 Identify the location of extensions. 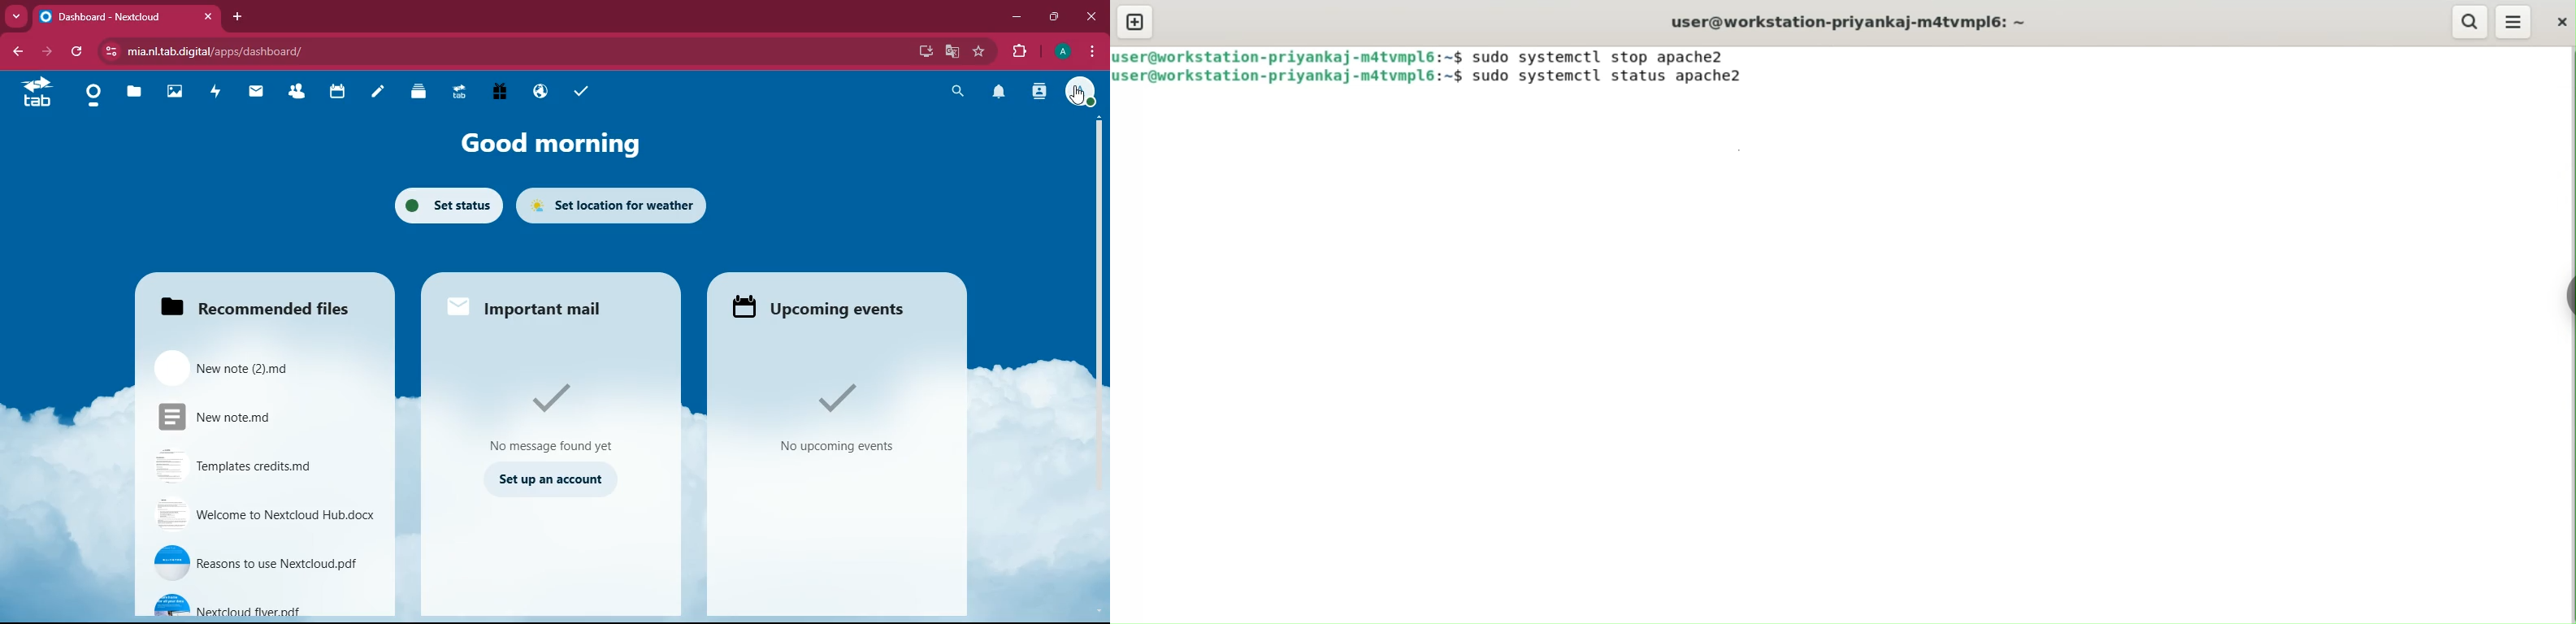
(1016, 50).